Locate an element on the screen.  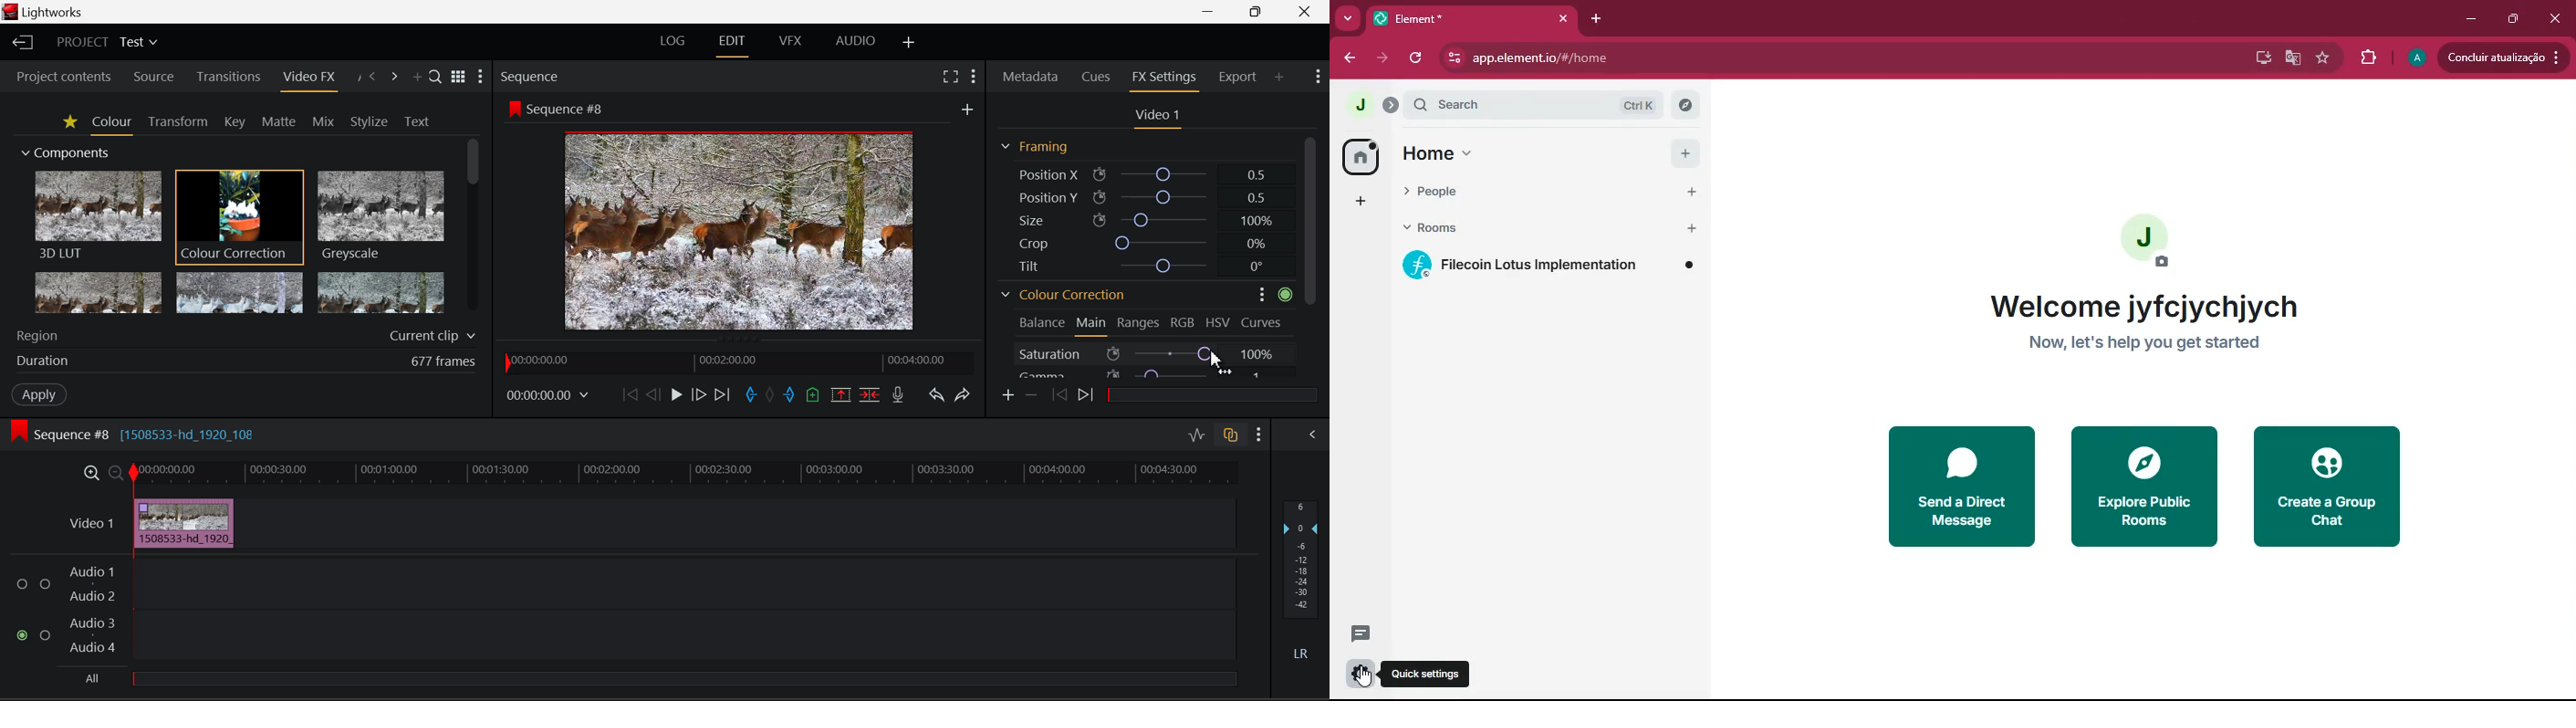
Position Y is located at coordinates (1141, 197).